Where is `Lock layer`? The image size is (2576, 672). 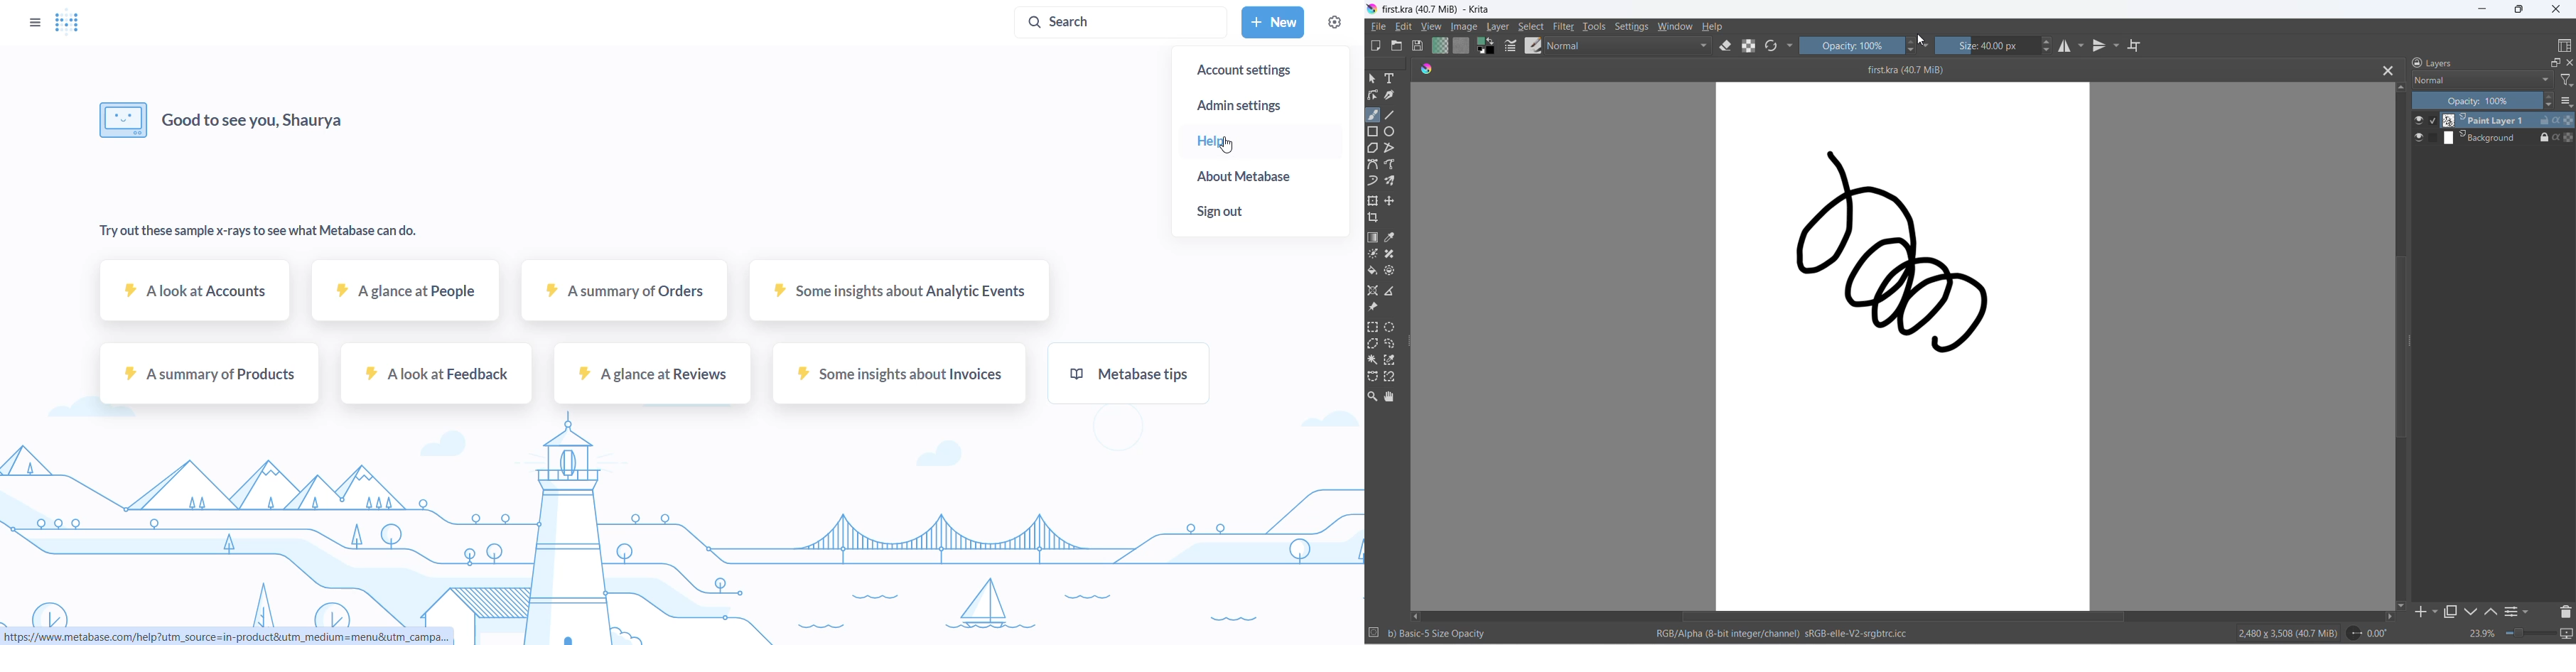 Lock layer is located at coordinates (2541, 121).